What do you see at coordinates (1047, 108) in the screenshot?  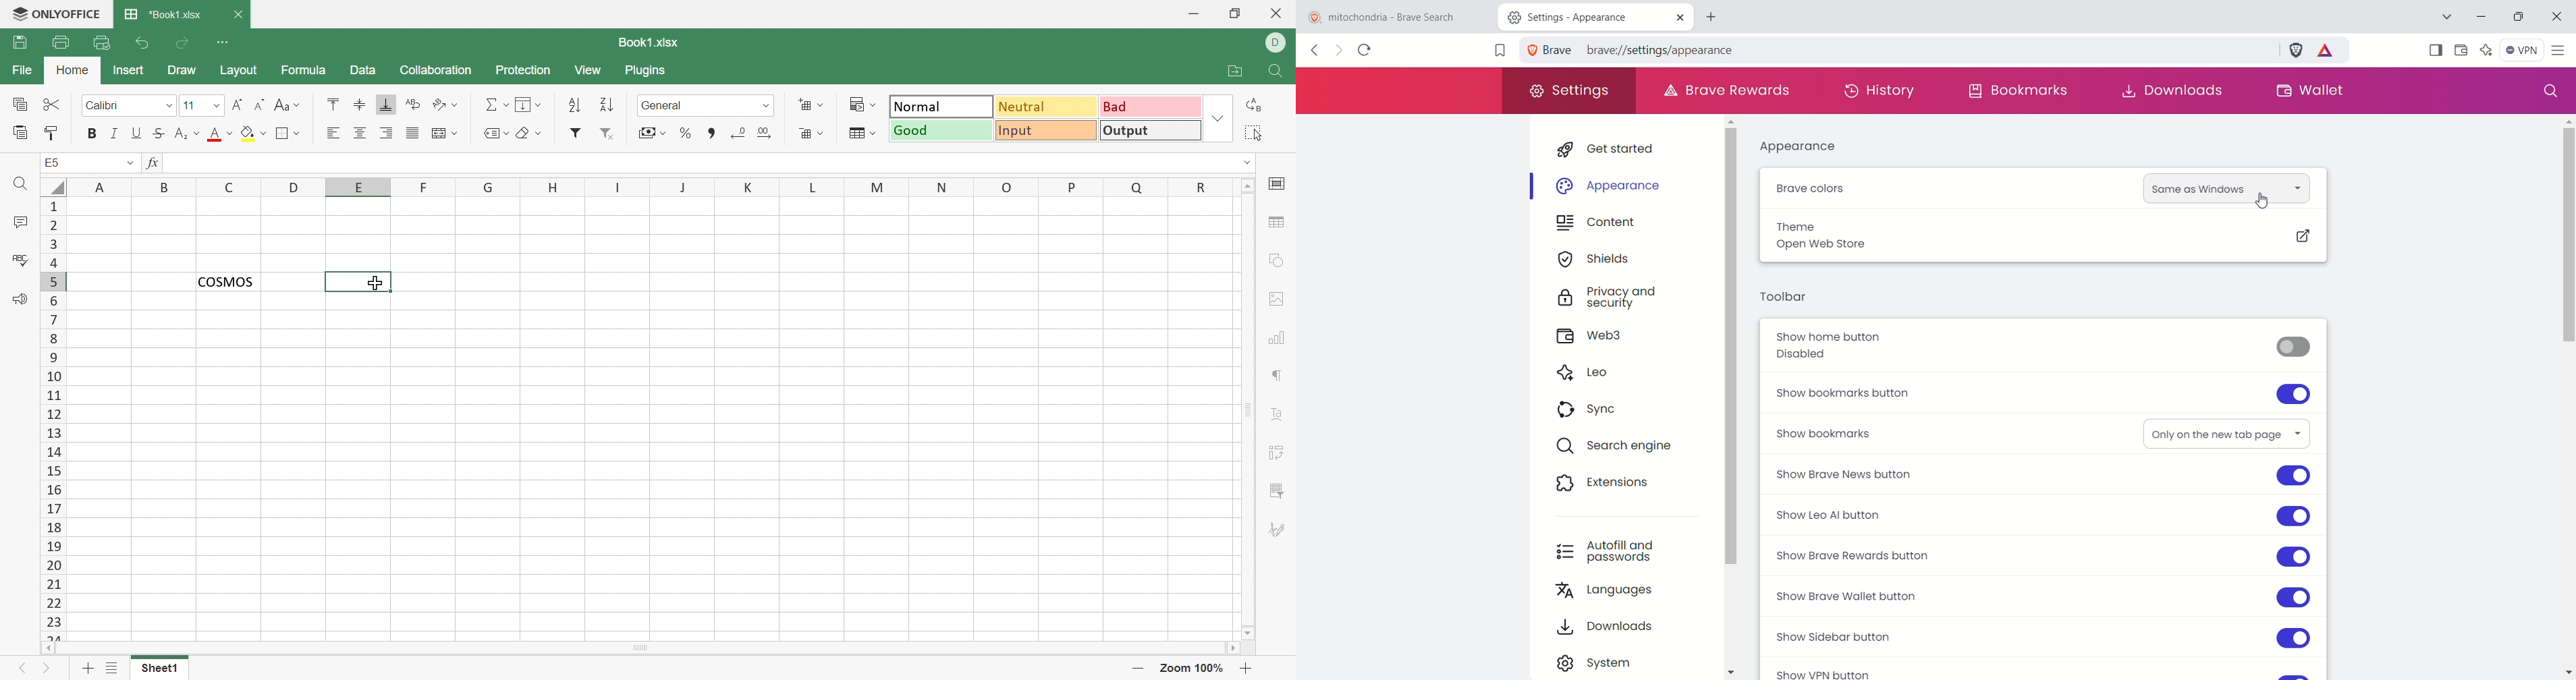 I see `Neurtal` at bounding box center [1047, 108].